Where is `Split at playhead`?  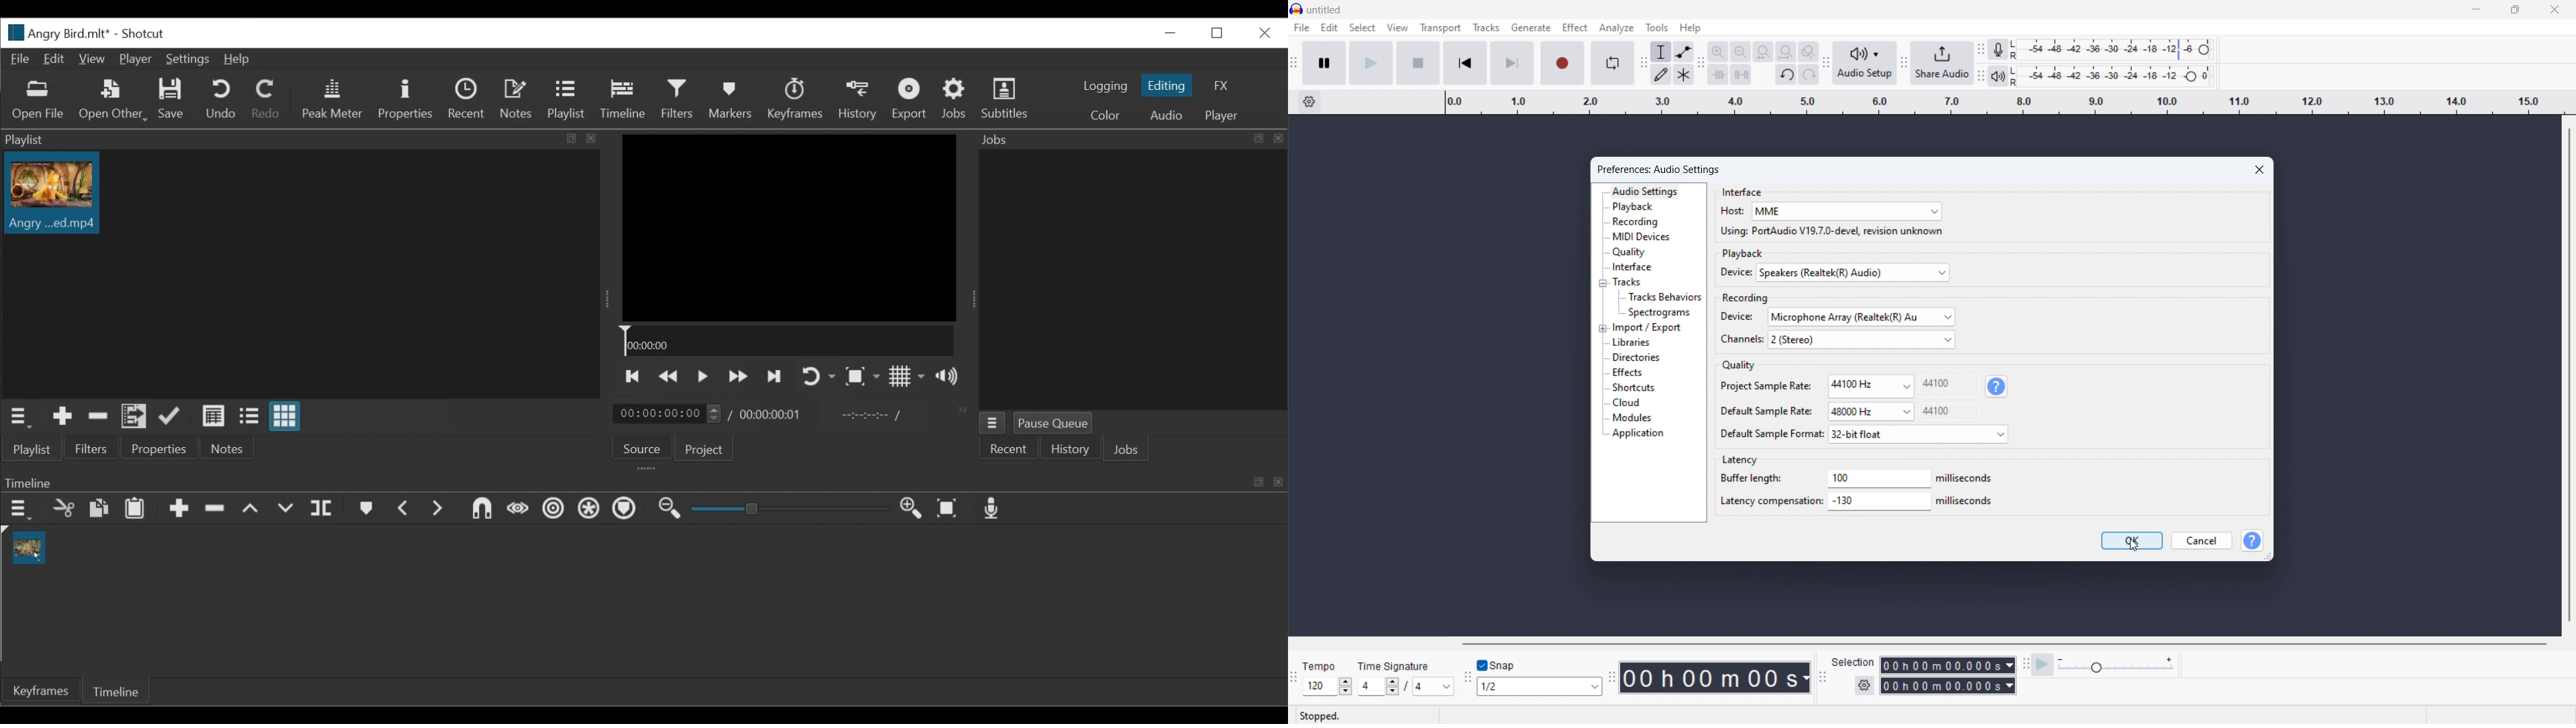 Split at playhead is located at coordinates (325, 508).